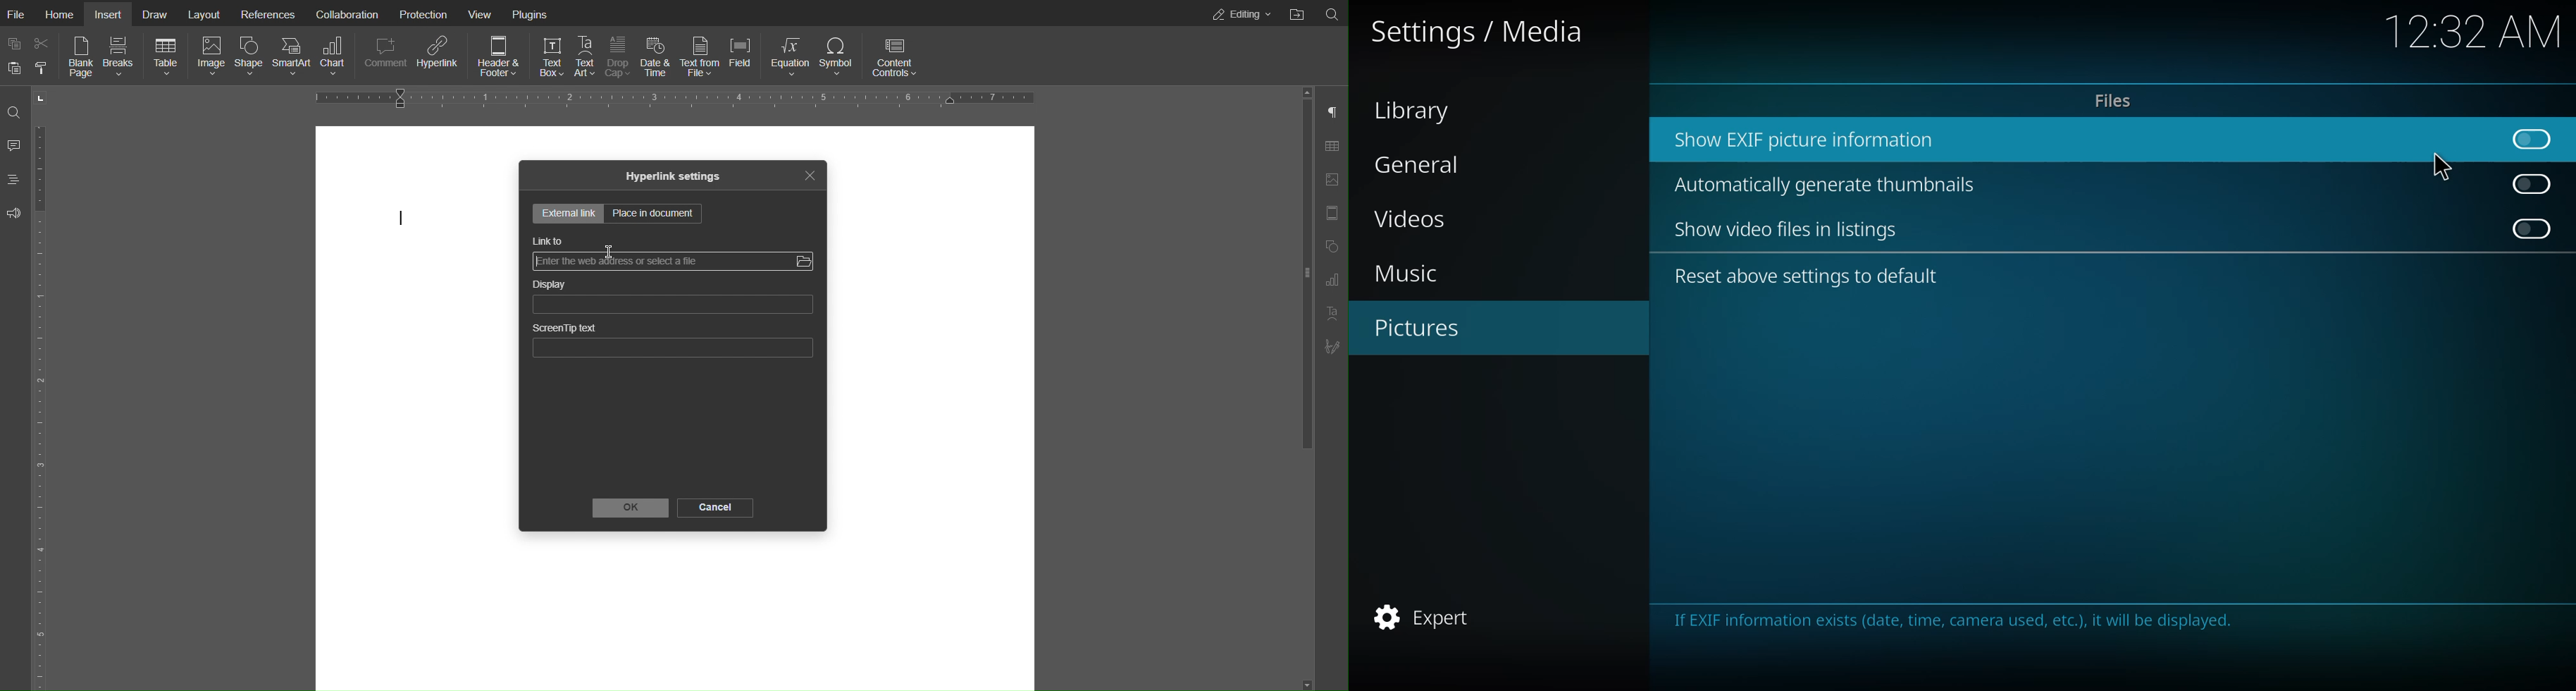 This screenshot has height=700, width=2576. What do you see at coordinates (1955, 619) in the screenshot?
I see `info` at bounding box center [1955, 619].